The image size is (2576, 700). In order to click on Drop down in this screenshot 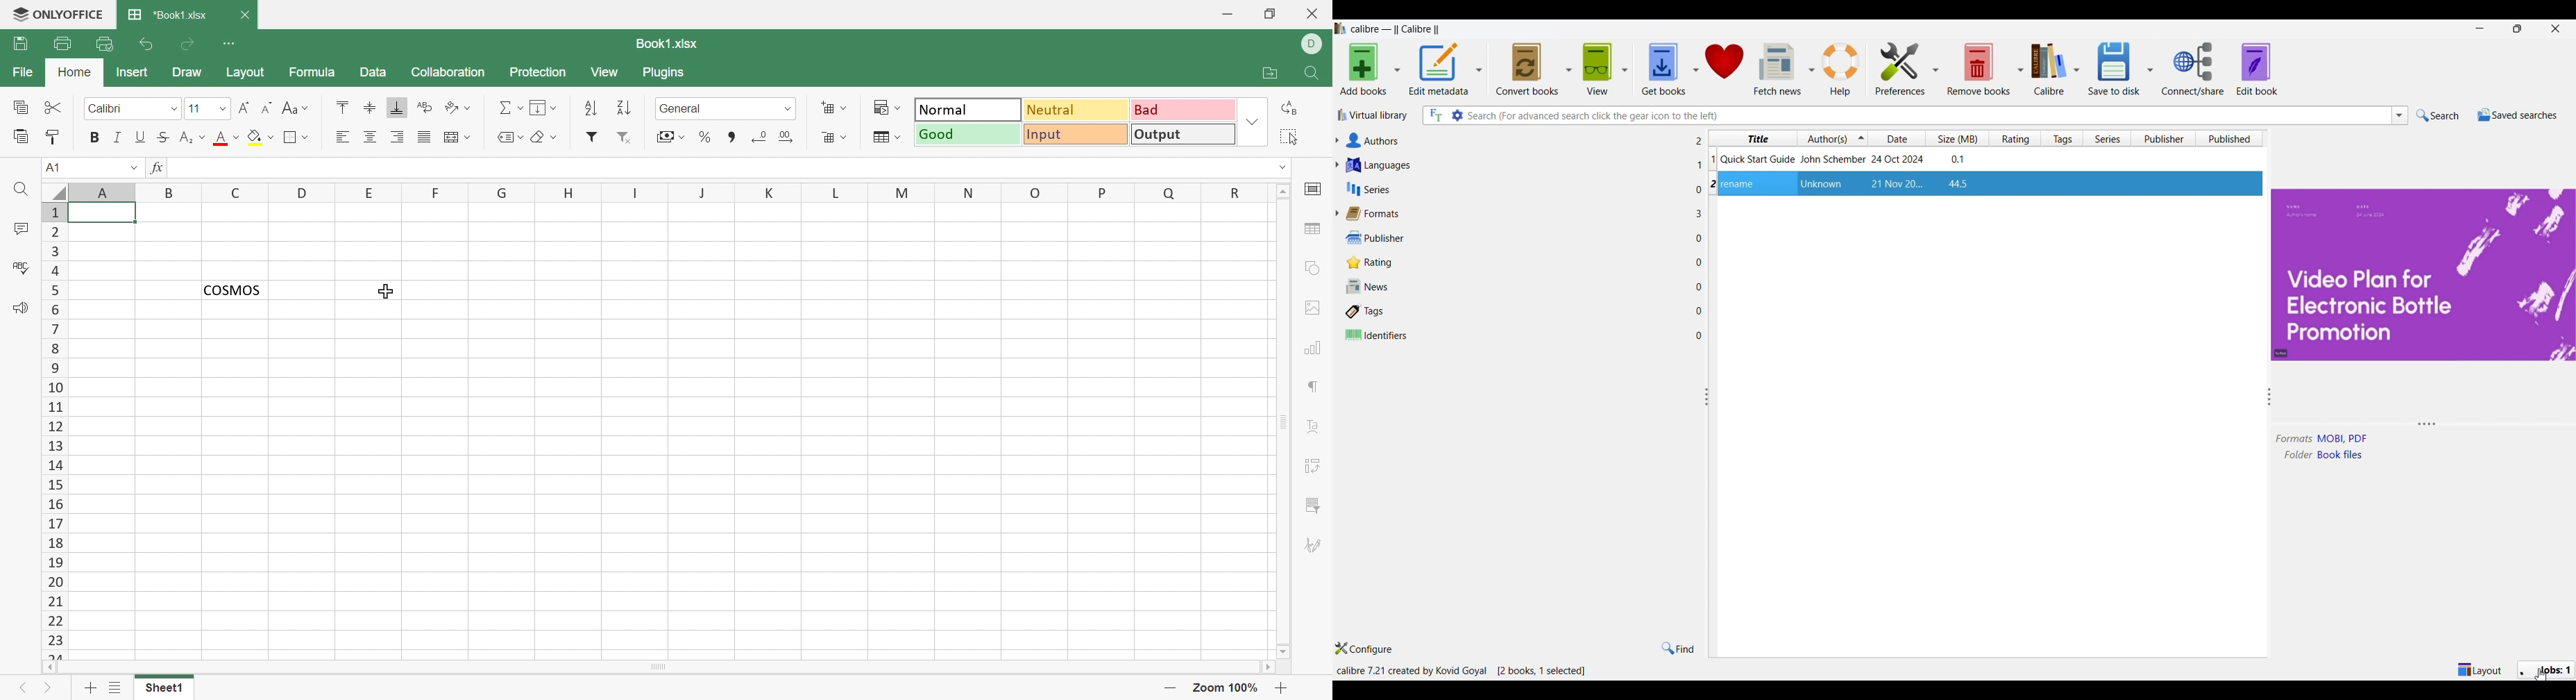, I will do `click(1280, 167)`.